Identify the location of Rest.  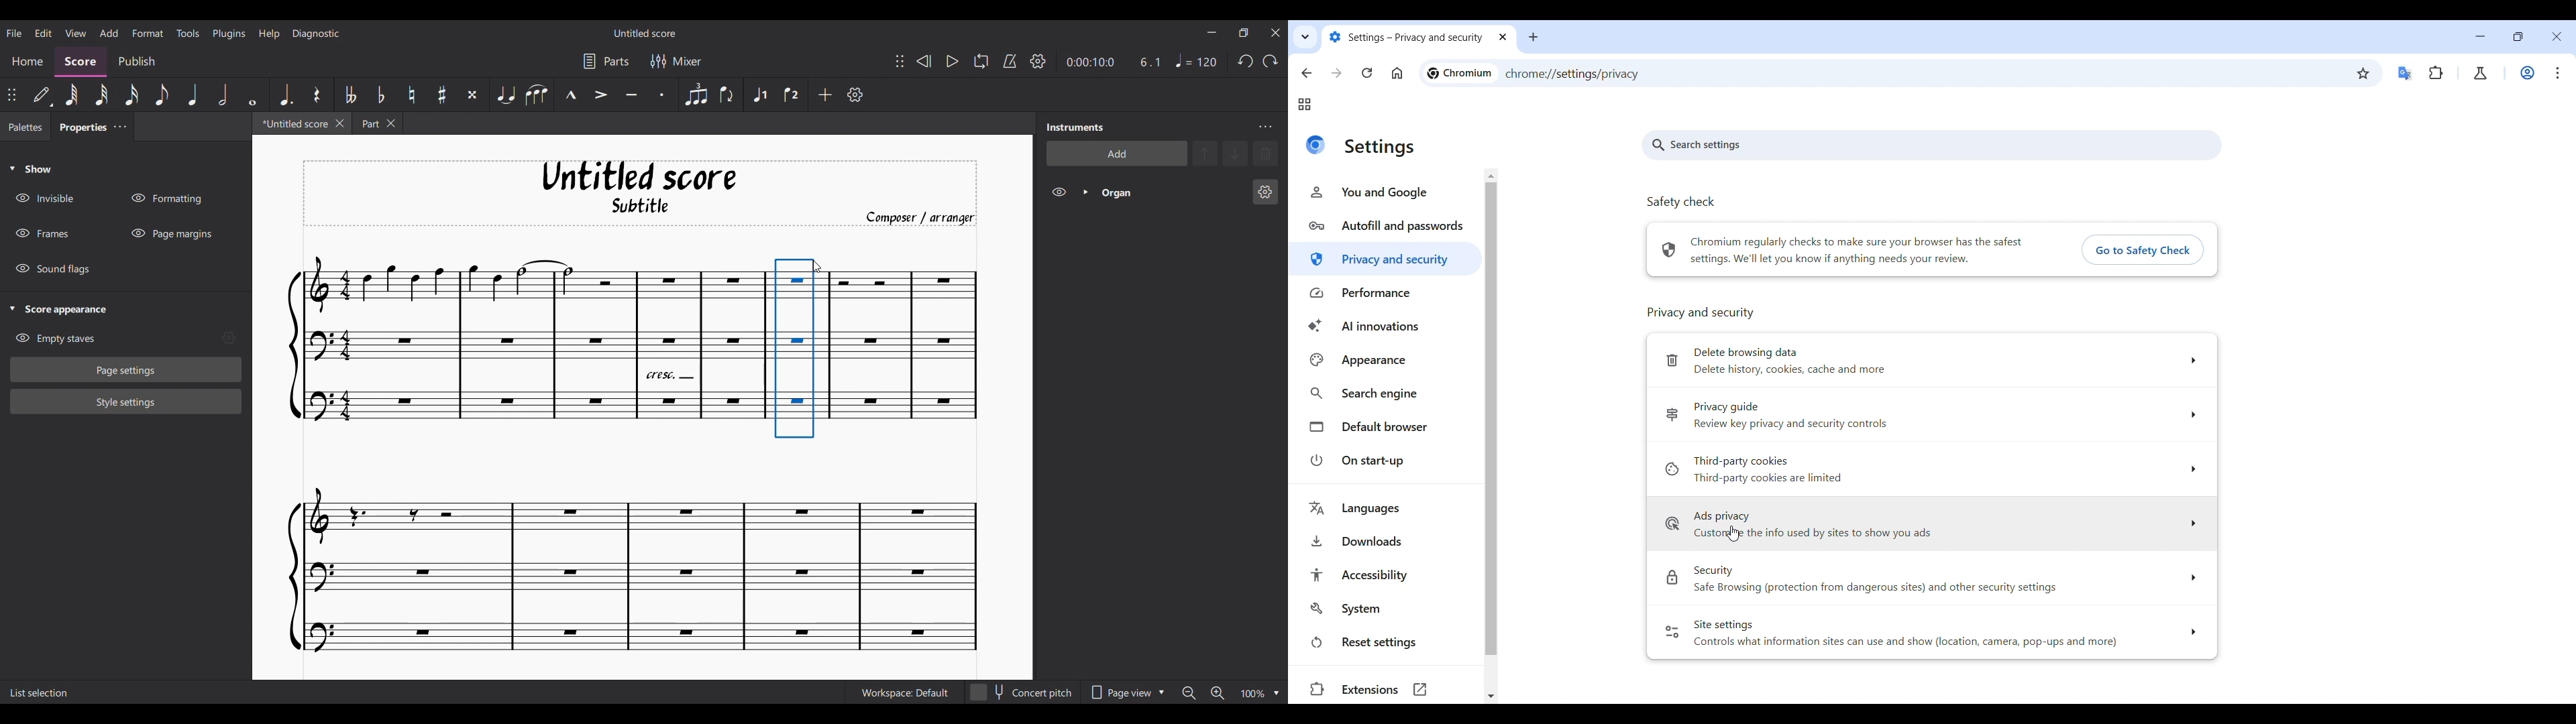
(317, 95).